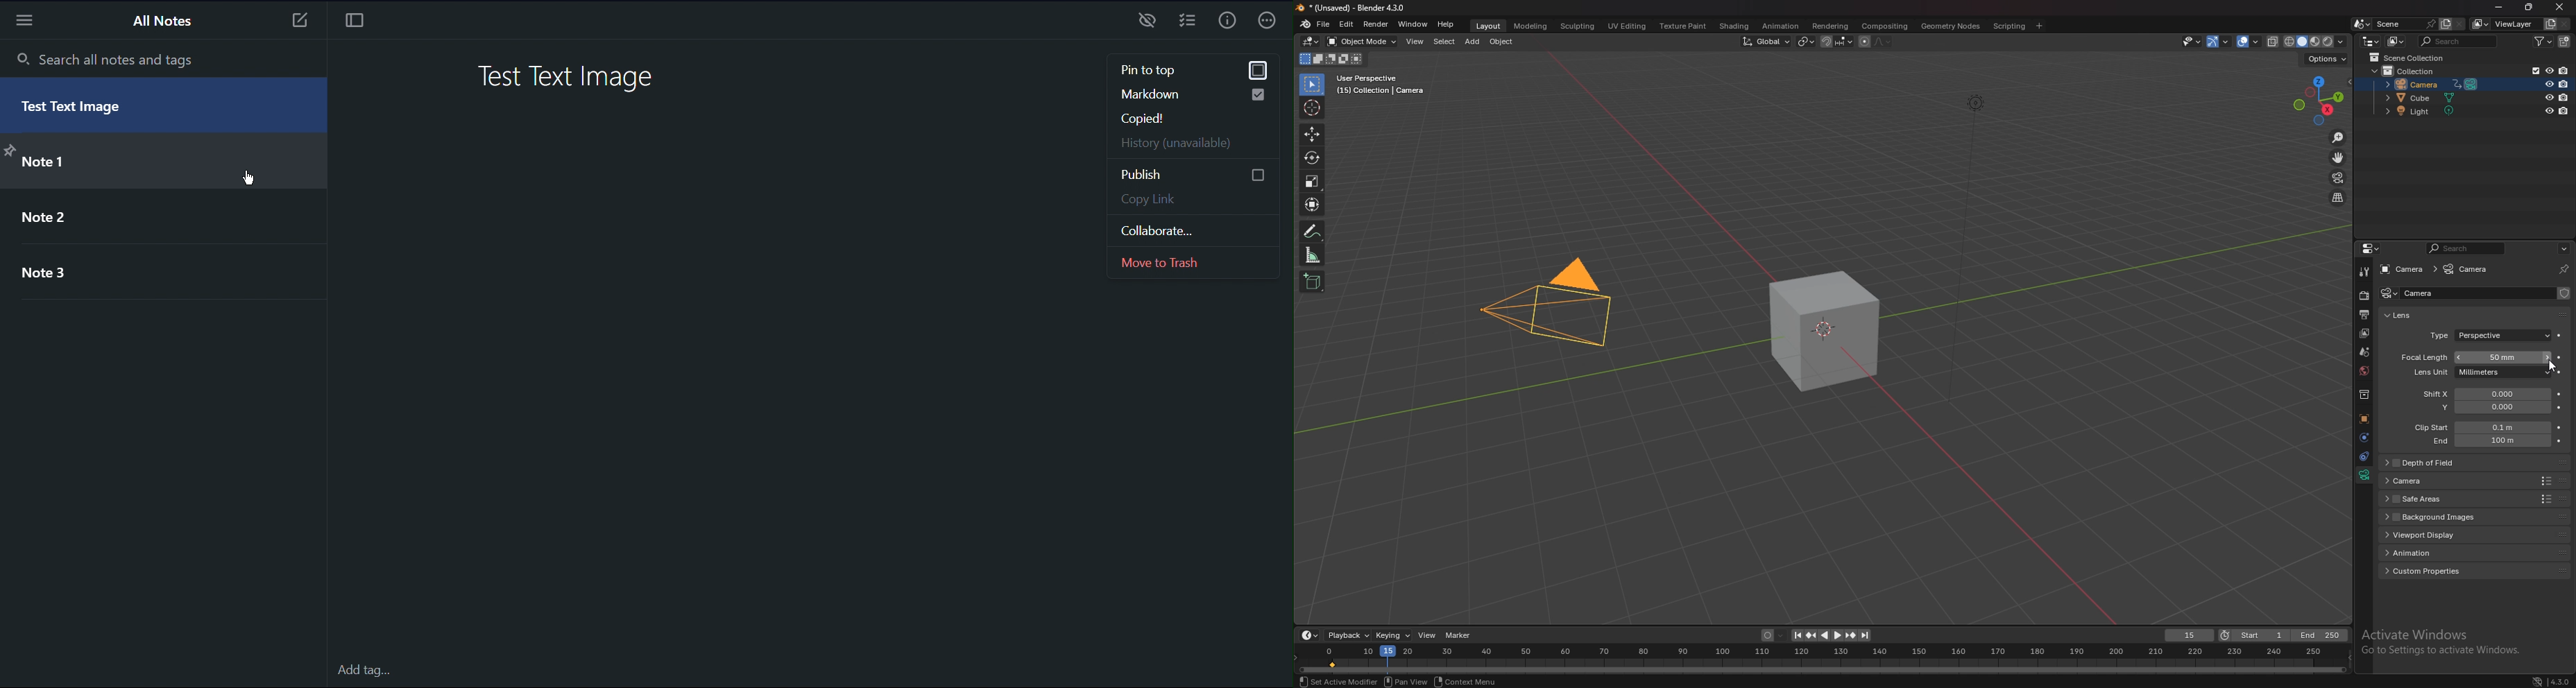 The width and height of the screenshot is (2576, 700). What do you see at coordinates (575, 78) in the screenshot?
I see `Test Text Image` at bounding box center [575, 78].